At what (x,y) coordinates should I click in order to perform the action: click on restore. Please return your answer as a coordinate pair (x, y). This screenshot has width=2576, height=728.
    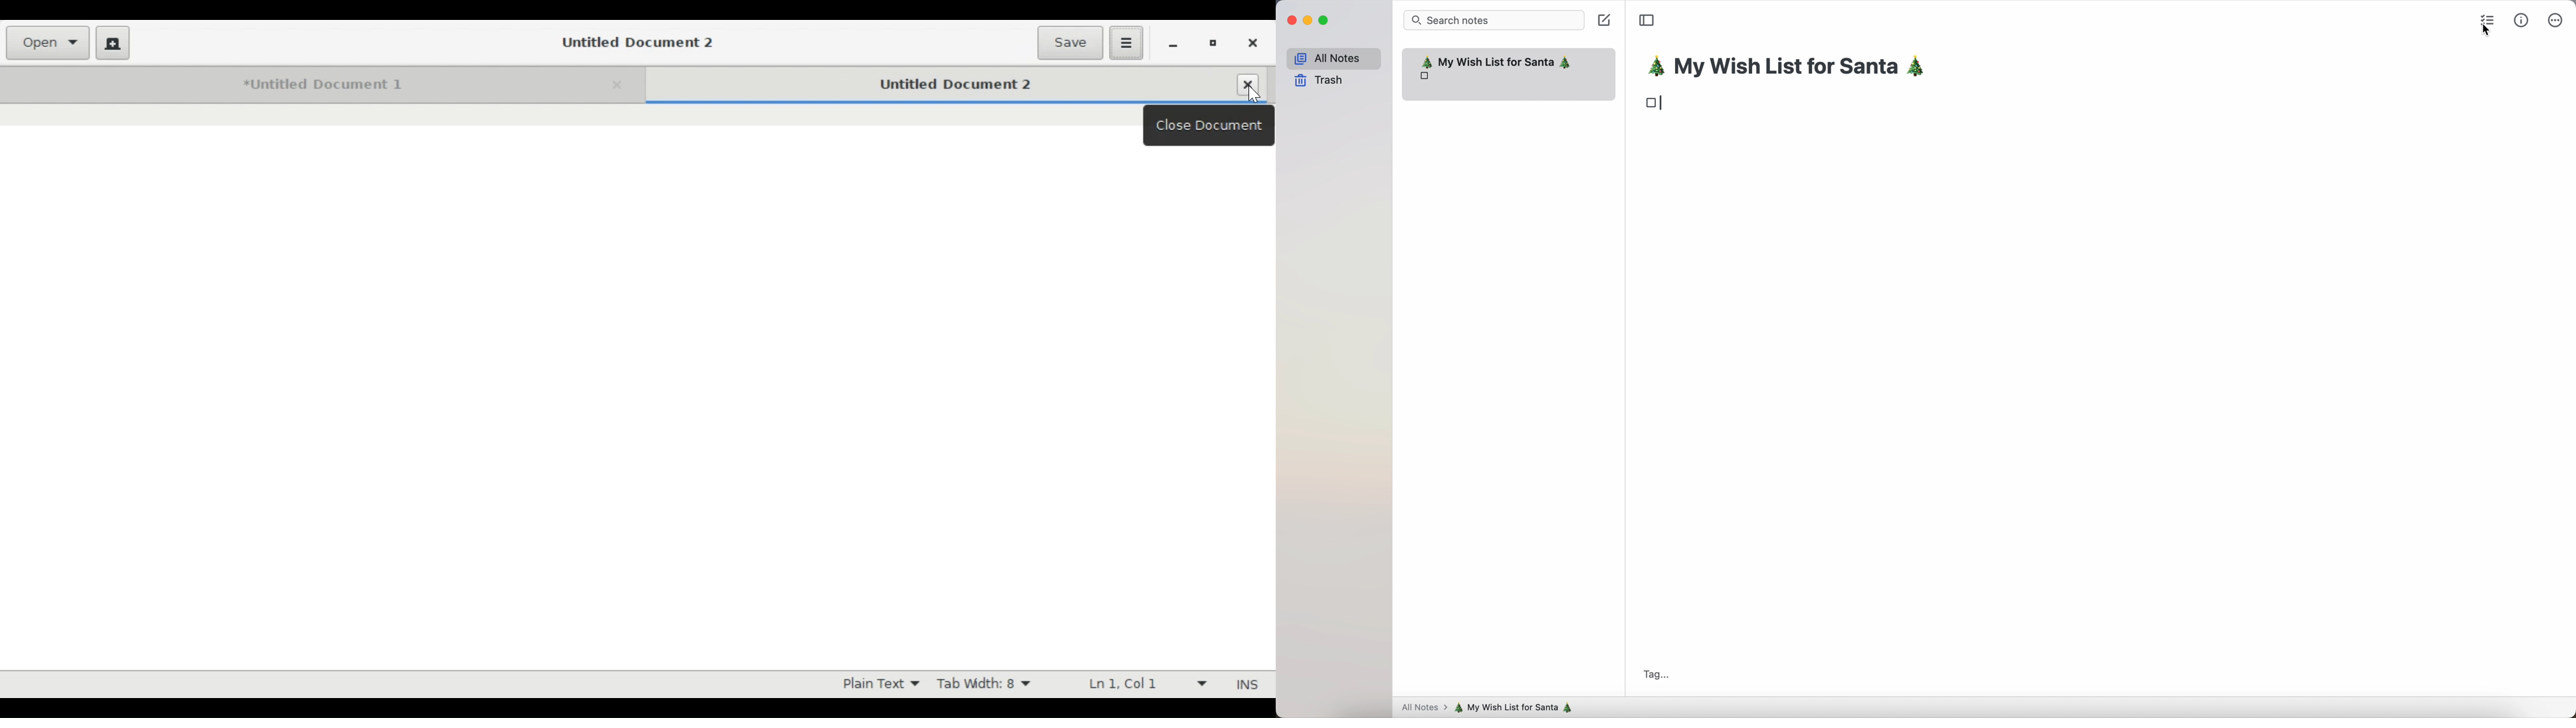
    Looking at the image, I should click on (1213, 43).